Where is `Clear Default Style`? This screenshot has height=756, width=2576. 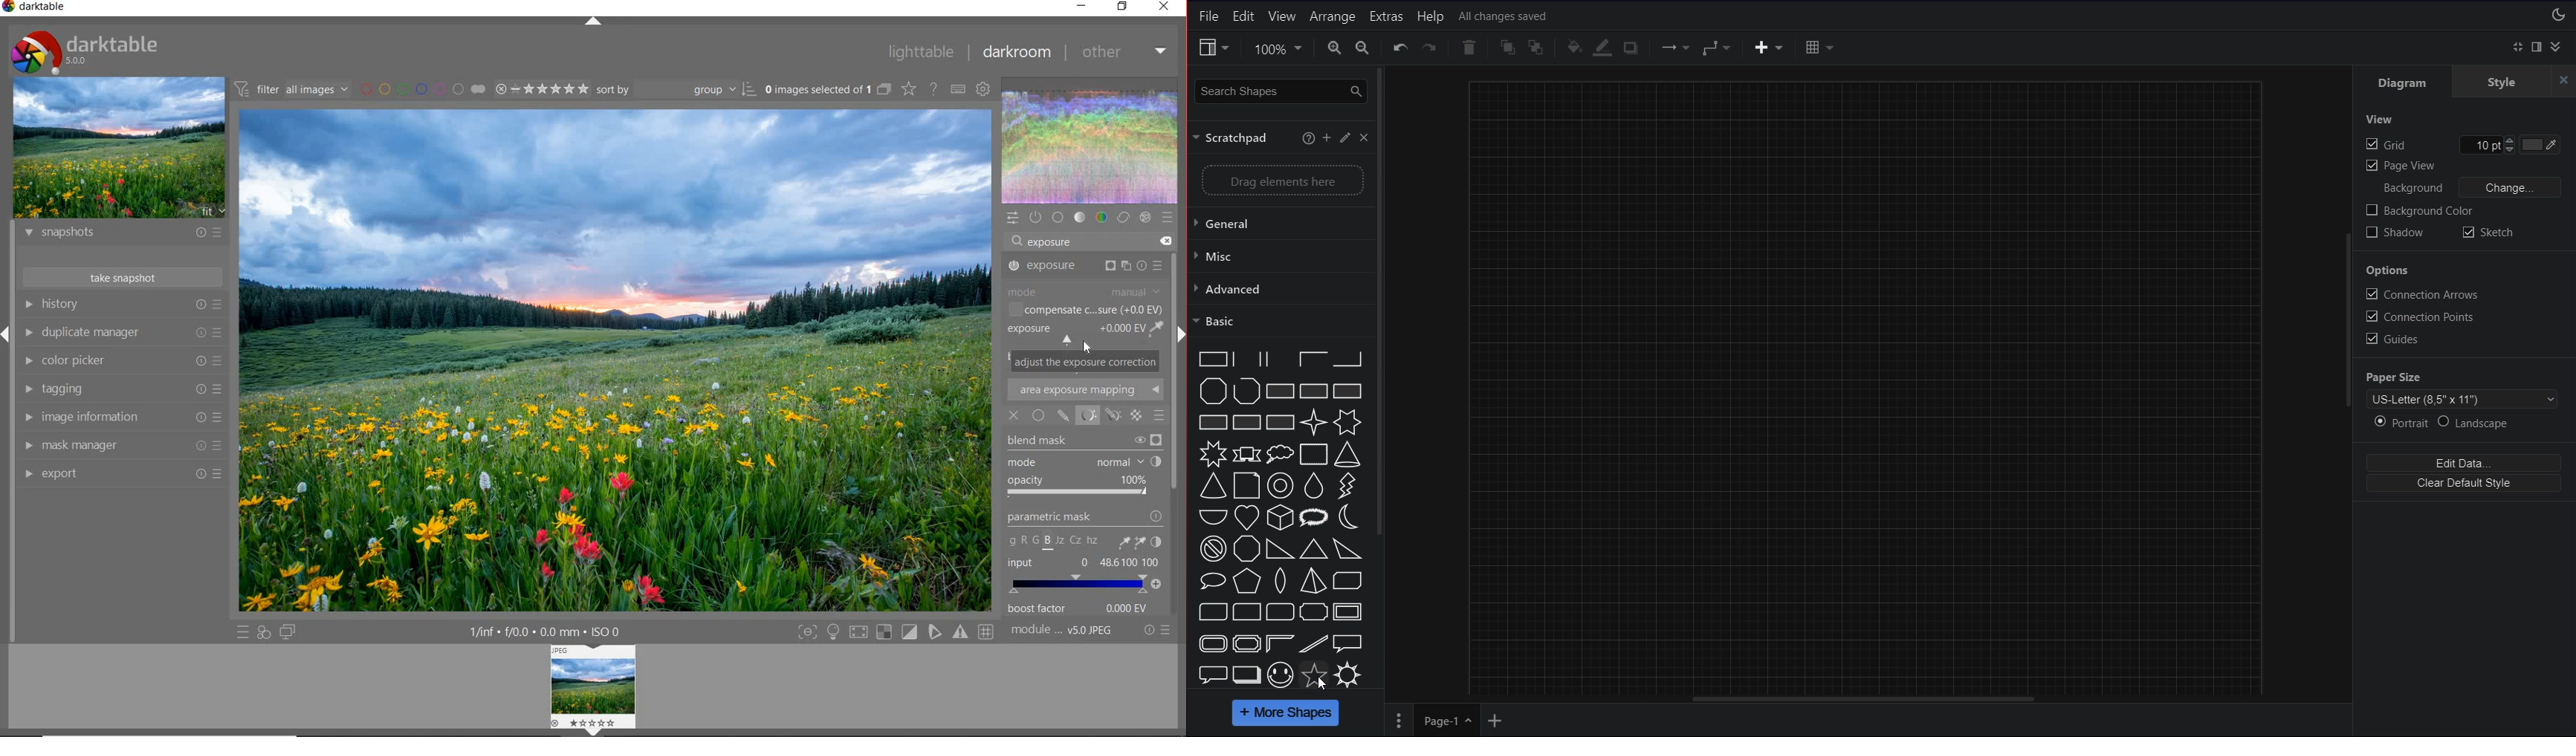
Clear Default Style is located at coordinates (2463, 484).